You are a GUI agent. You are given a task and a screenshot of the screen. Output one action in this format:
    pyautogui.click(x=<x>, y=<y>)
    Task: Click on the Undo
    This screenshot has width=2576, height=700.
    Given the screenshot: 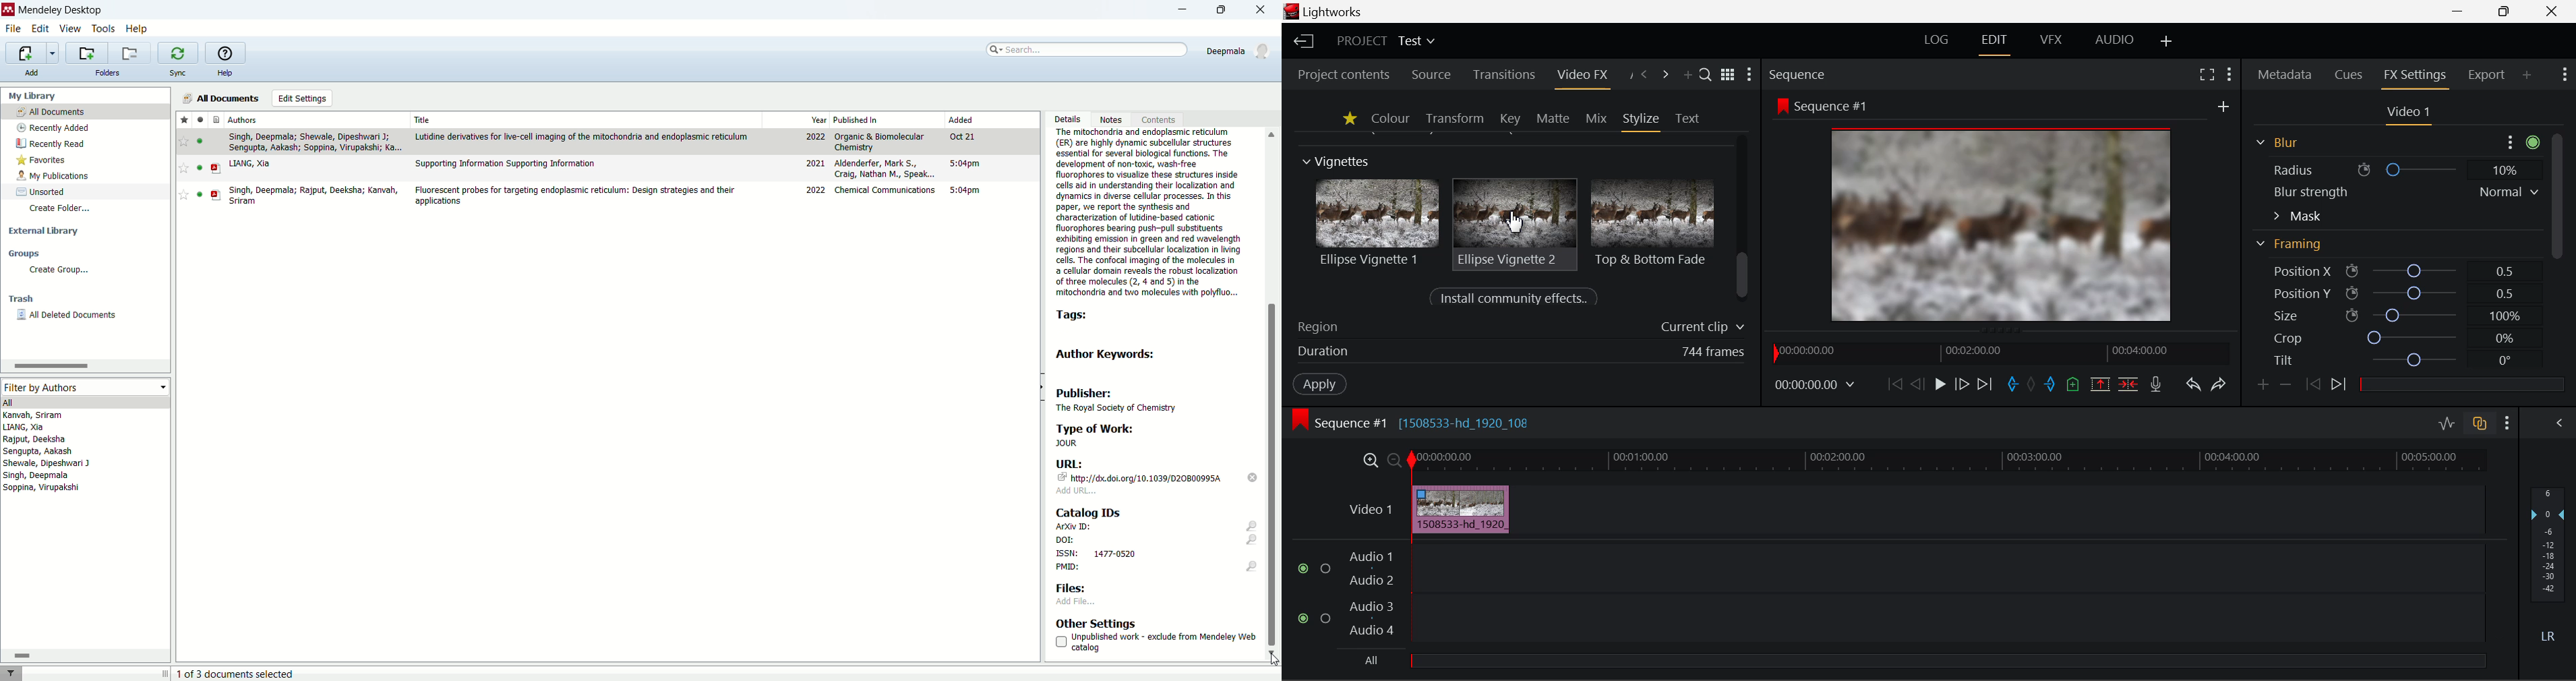 What is the action you would take?
    pyautogui.click(x=2192, y=382)
    